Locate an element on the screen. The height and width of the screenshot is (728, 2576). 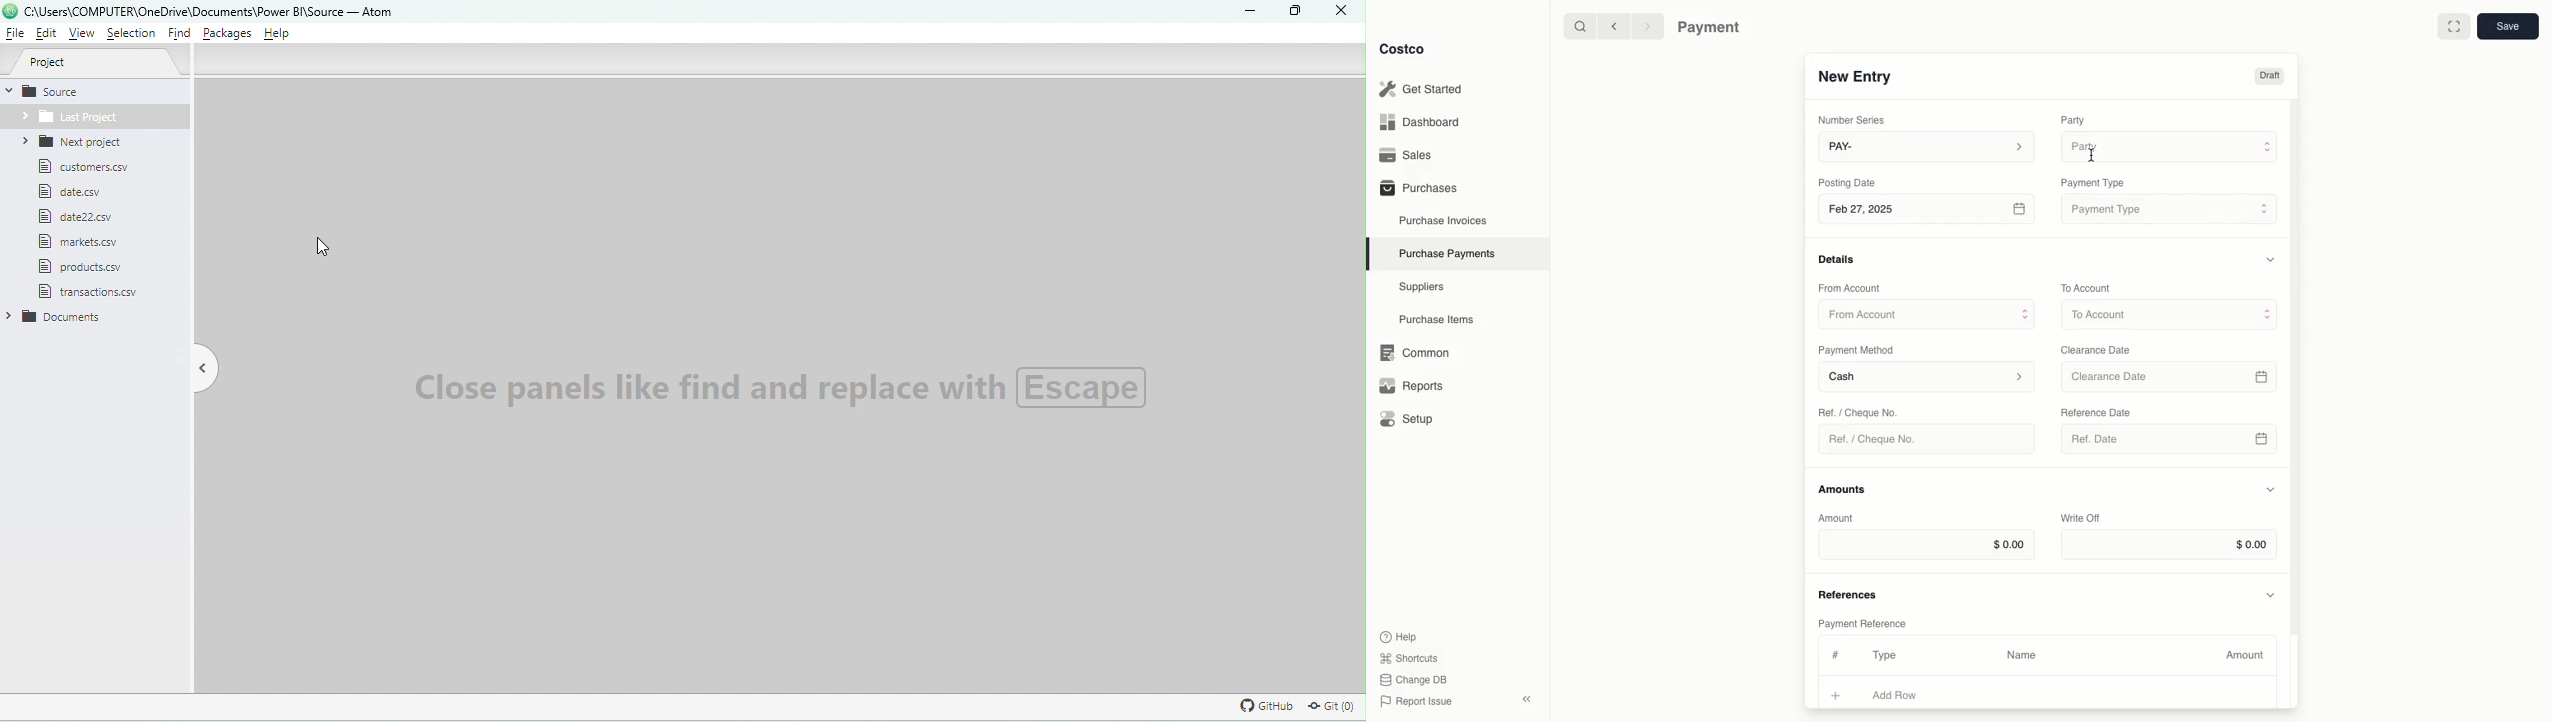
PAY- is located at coordinates (1928, 146).